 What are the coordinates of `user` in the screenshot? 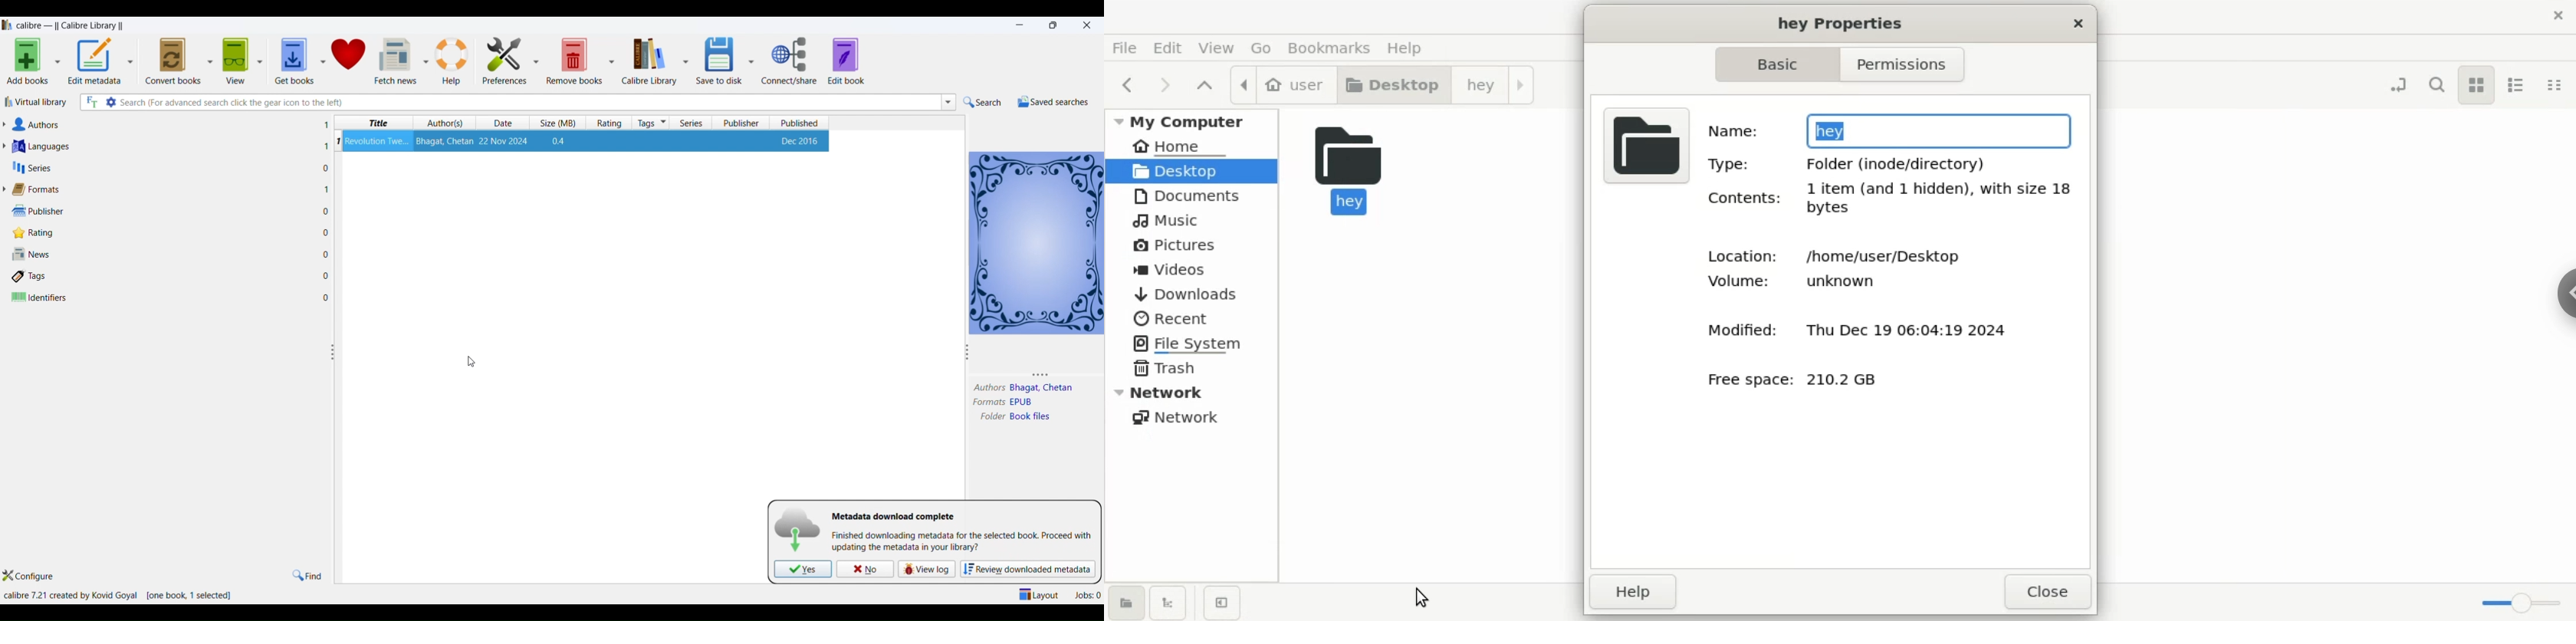 It's located at (1279, 84).